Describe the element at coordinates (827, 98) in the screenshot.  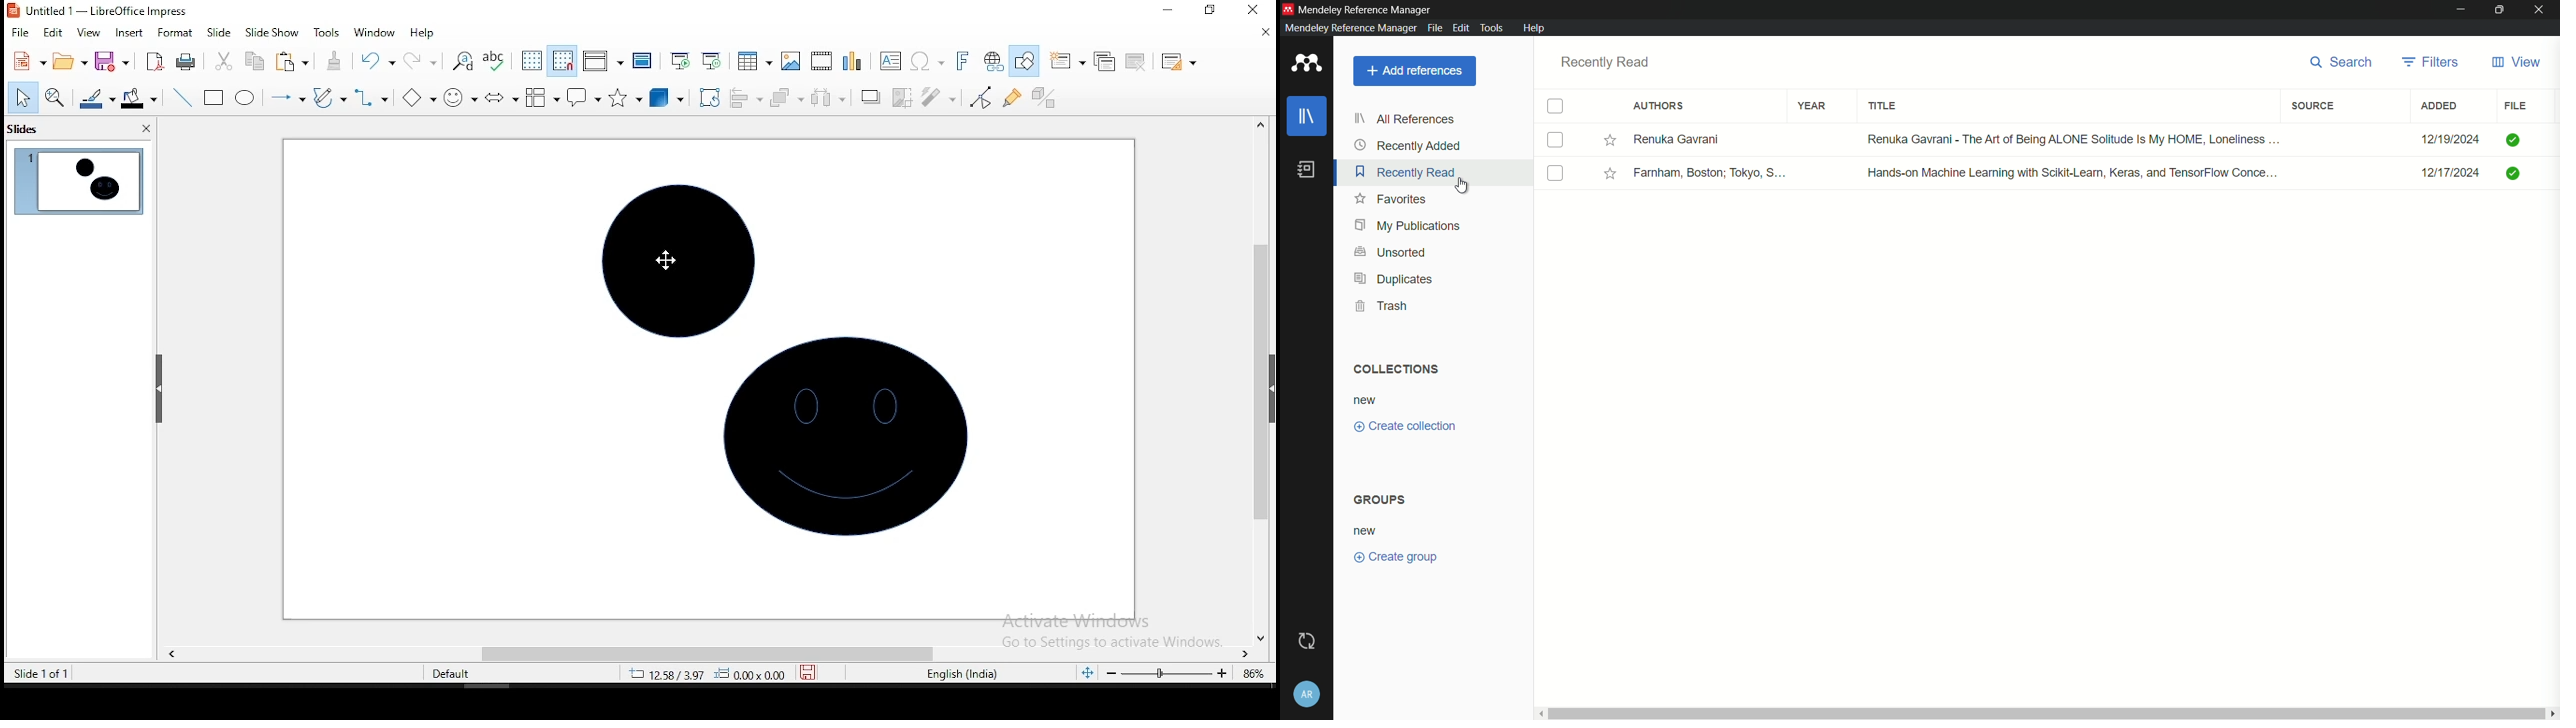
I see `distribute` at that location.